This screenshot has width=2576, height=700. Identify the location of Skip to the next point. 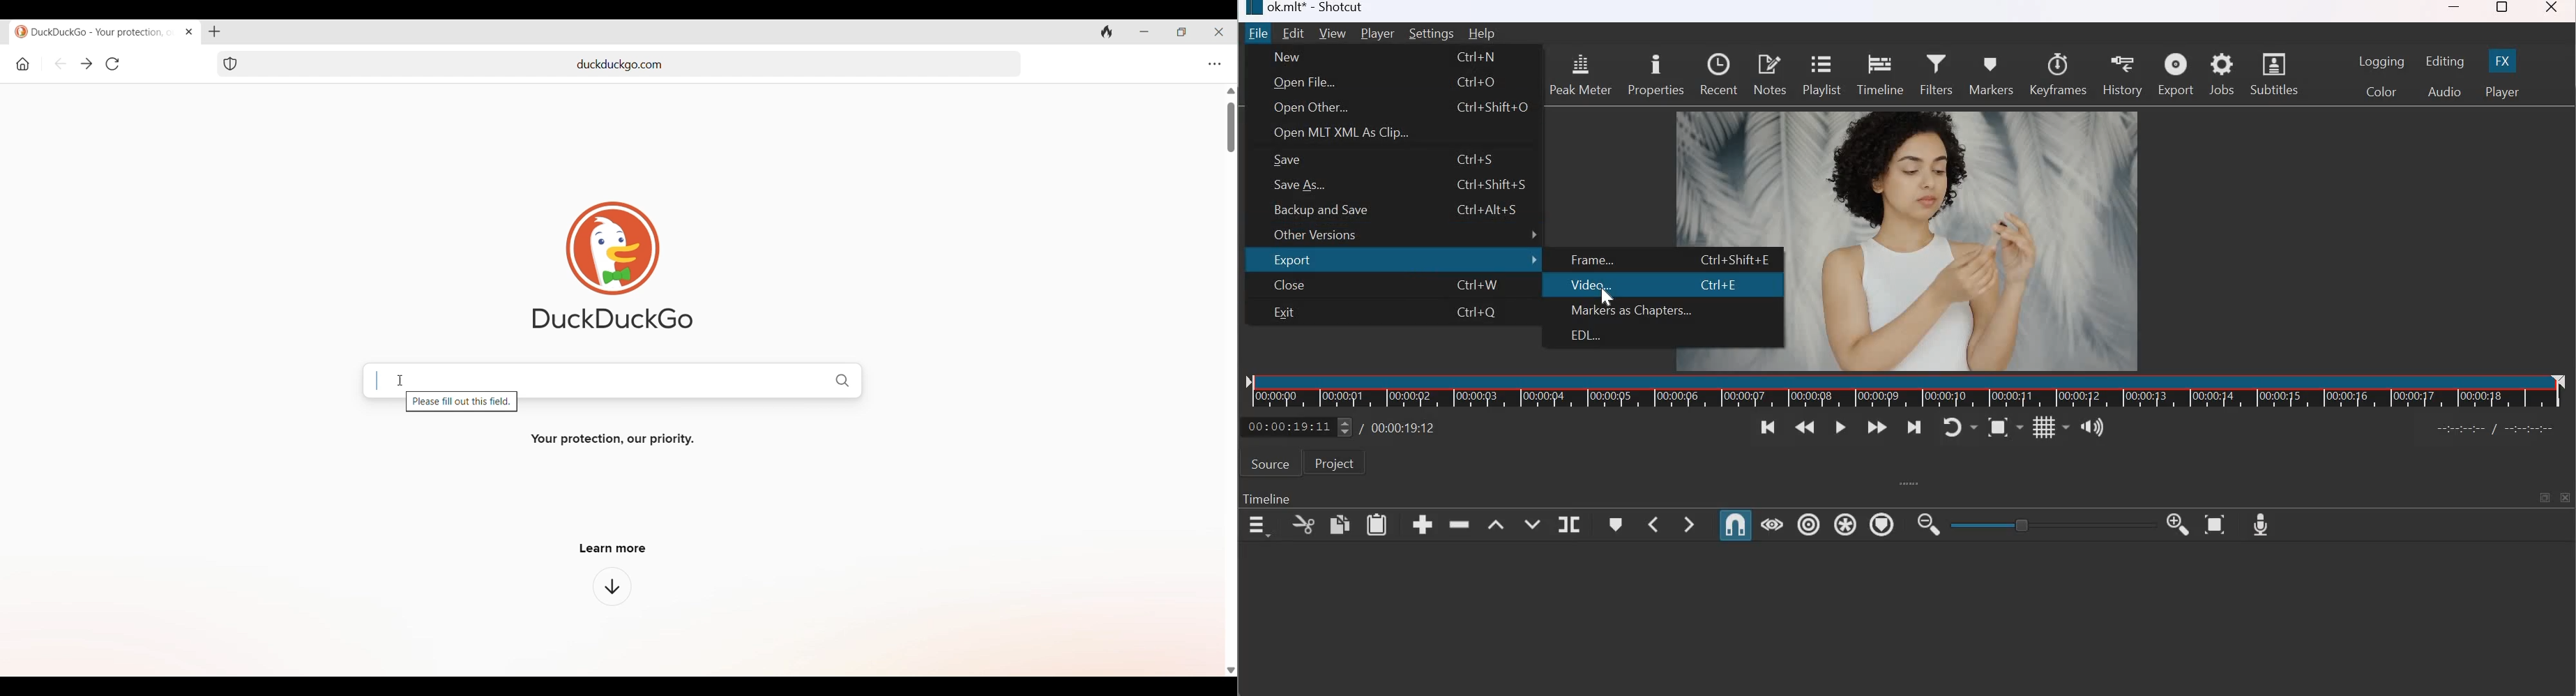
(1915, 427).